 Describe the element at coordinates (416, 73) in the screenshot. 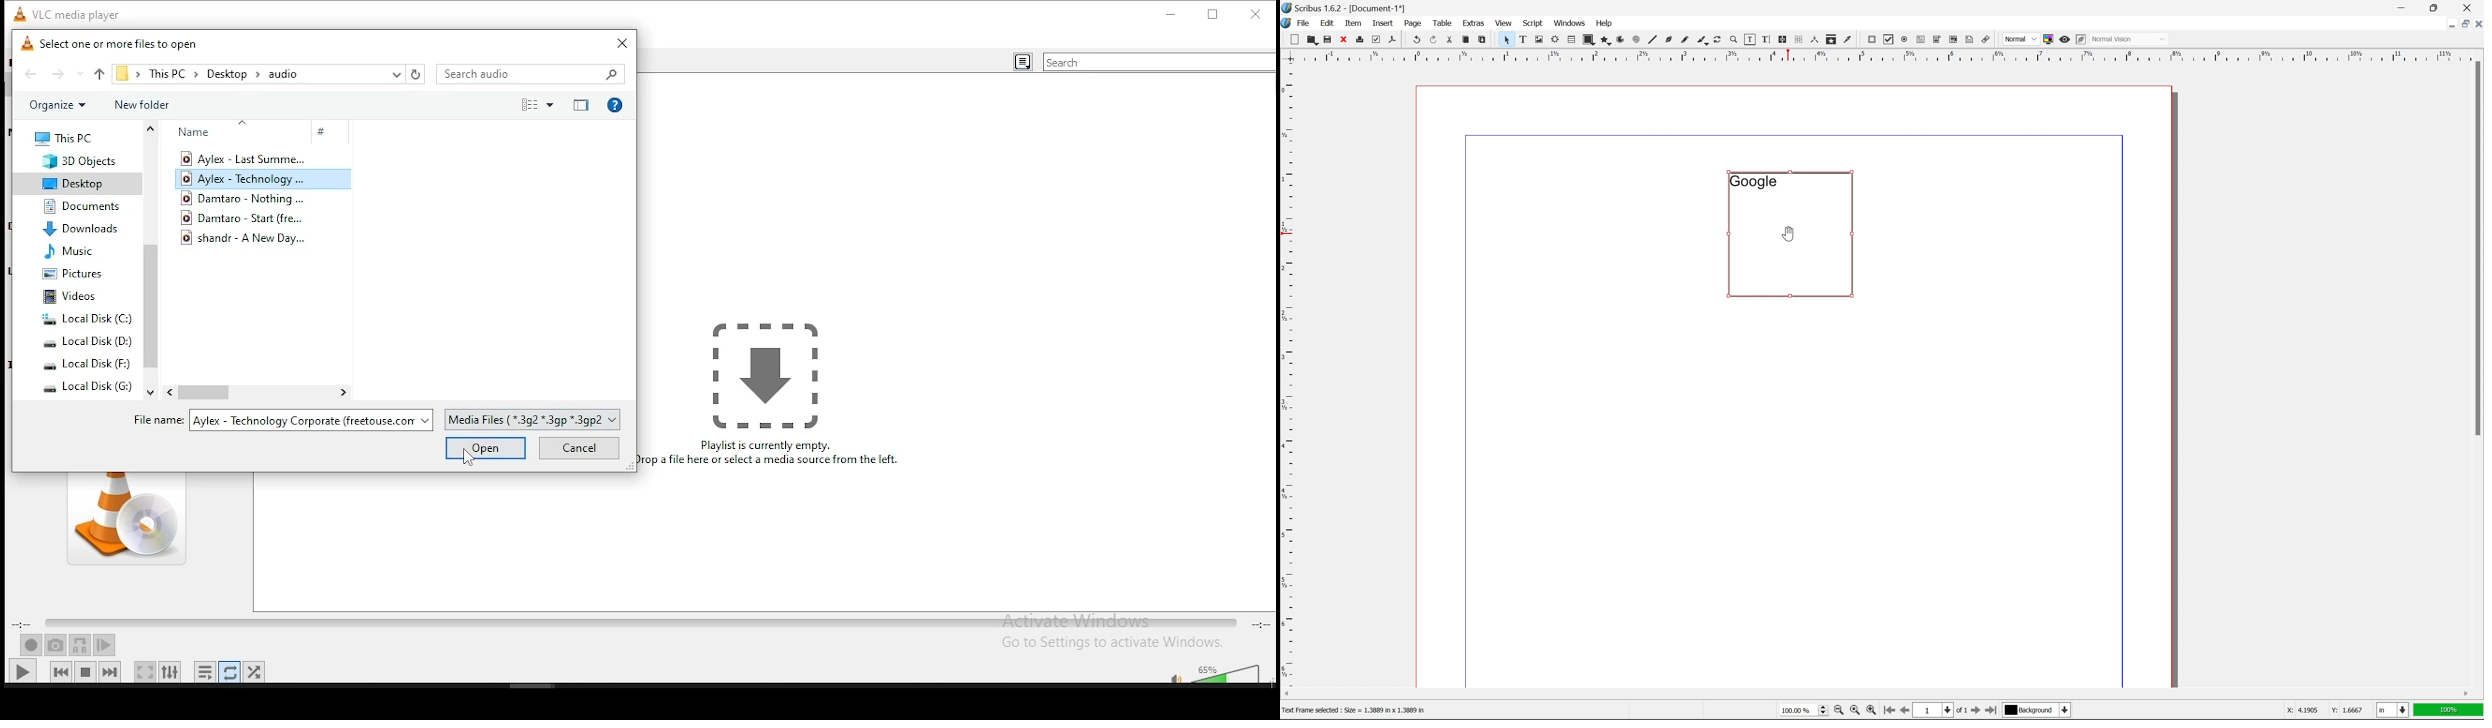

I see `refresh` at that location.